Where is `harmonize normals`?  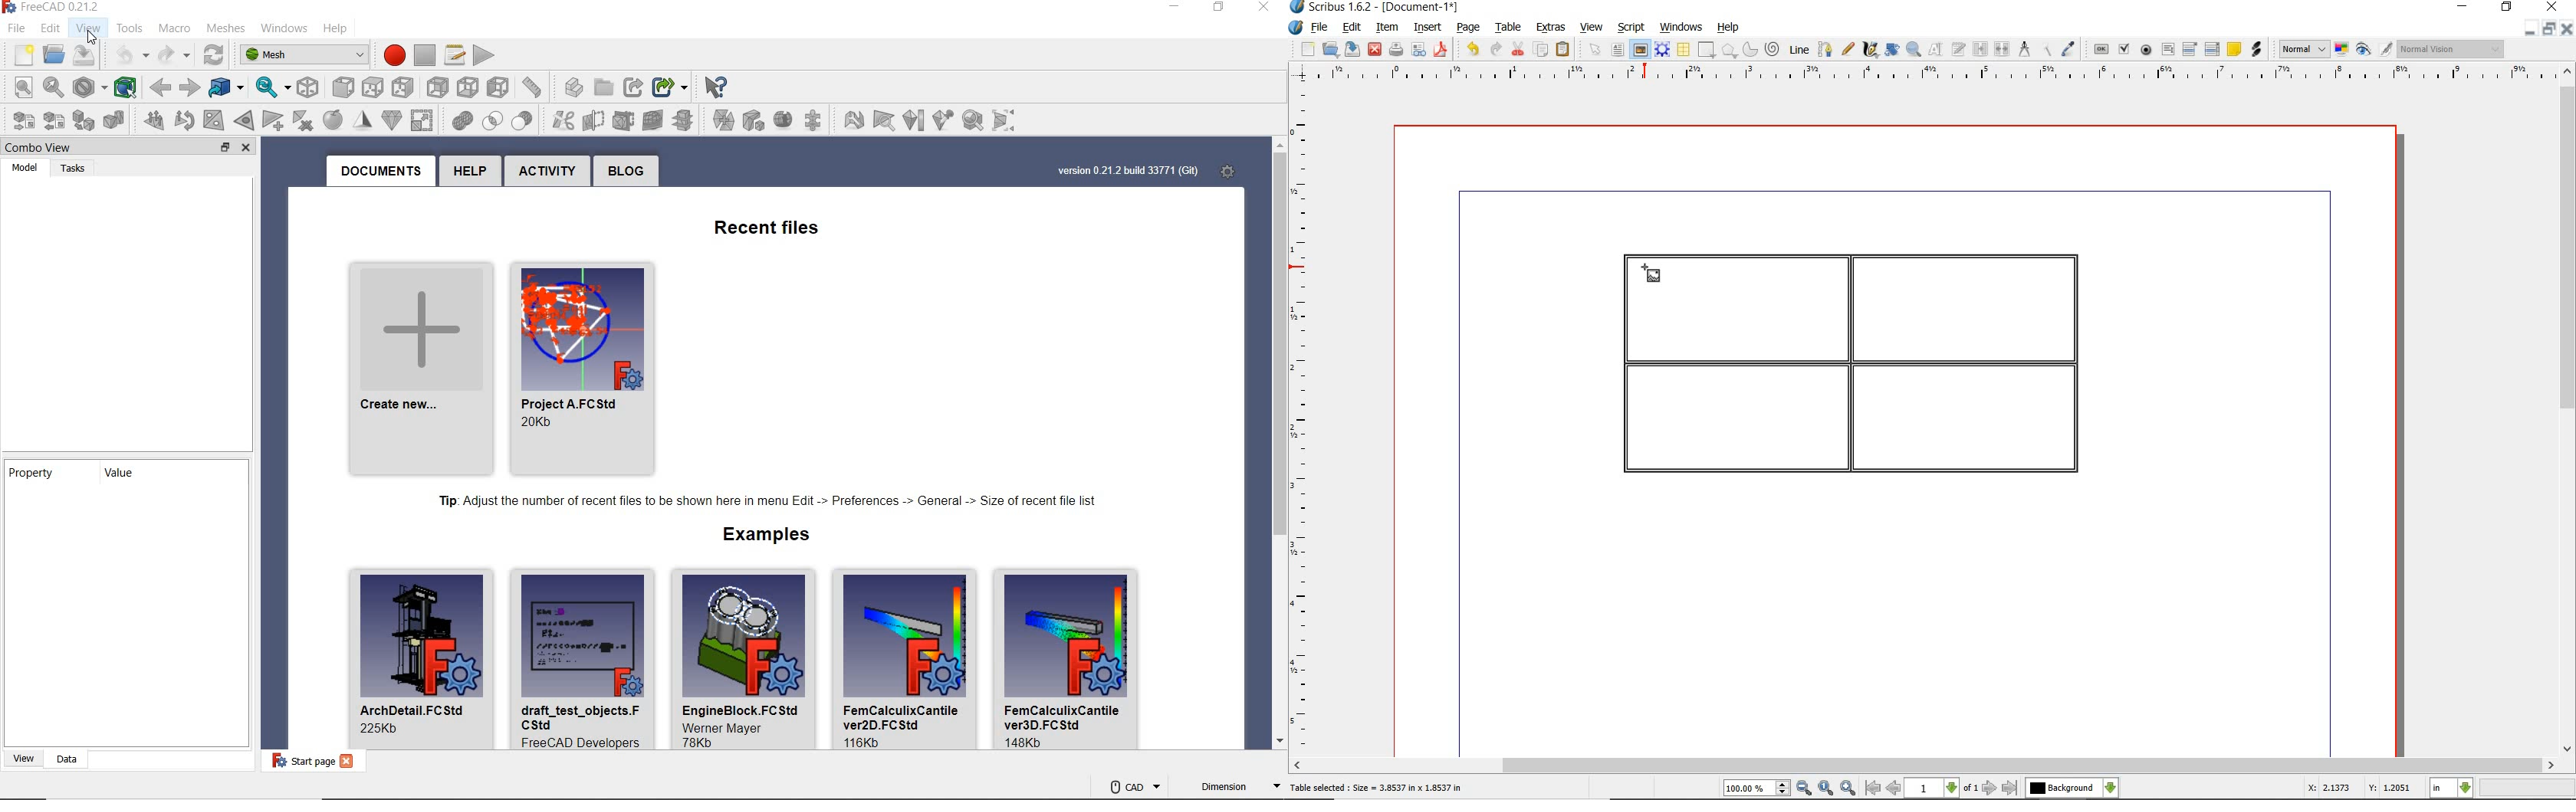 harmonize normals is located at coordinates (149, 118).